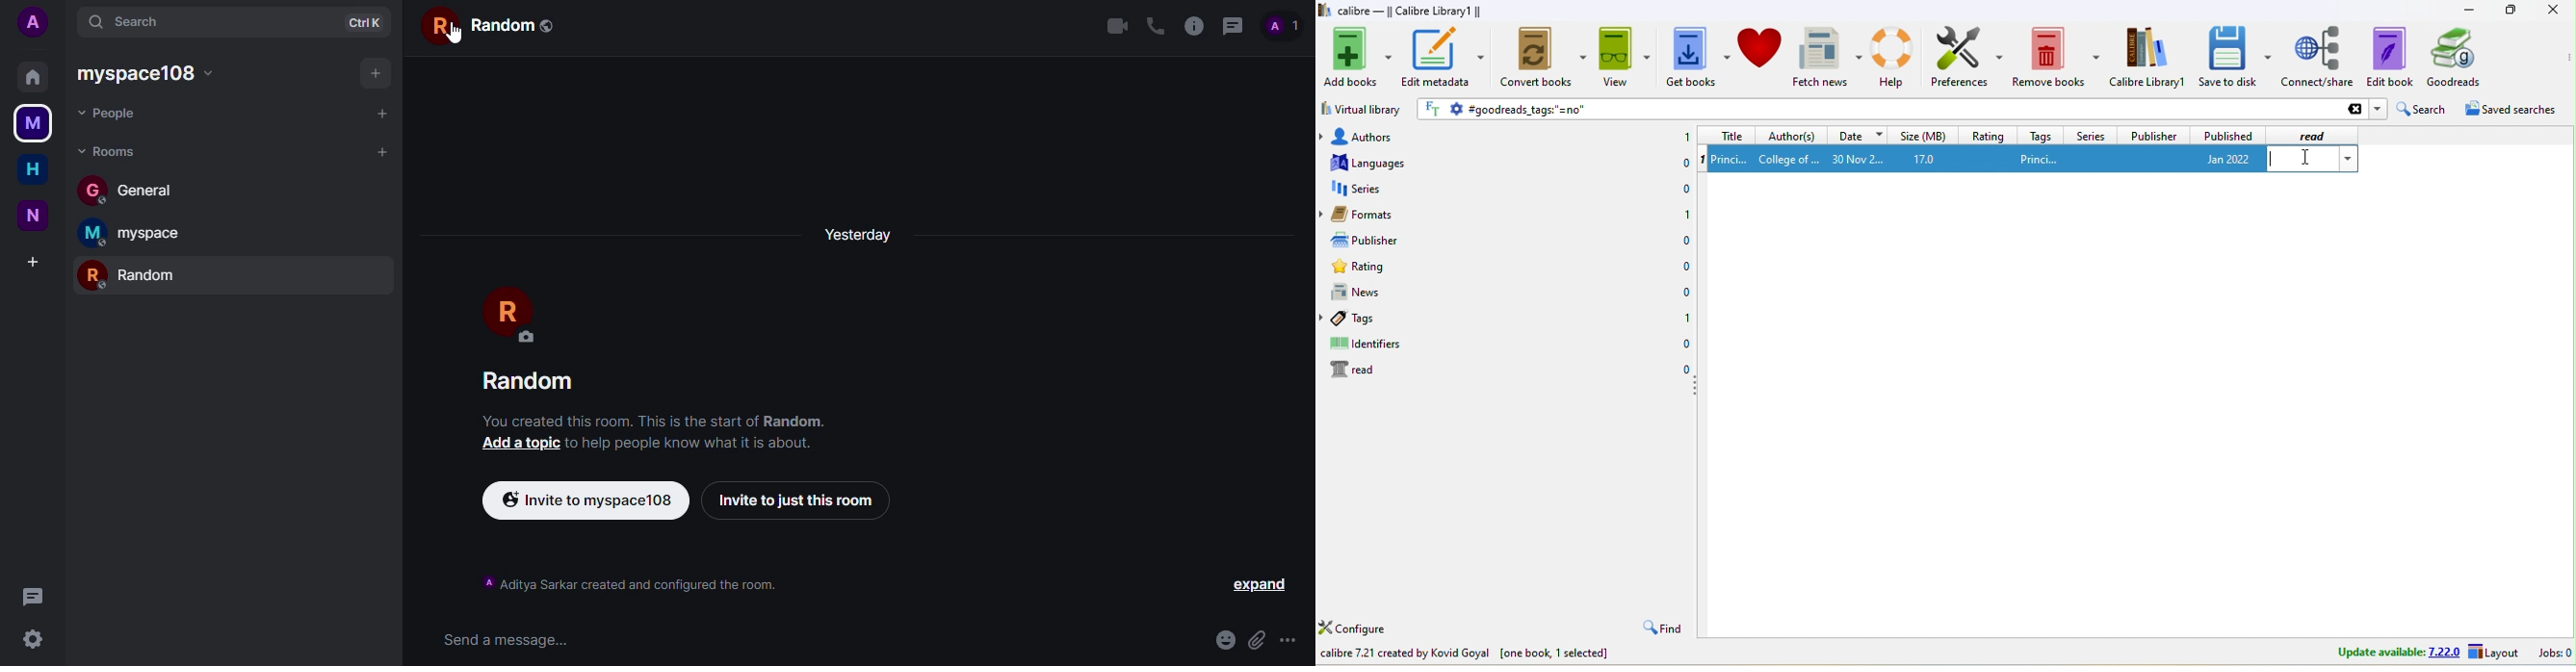 This screenshot has height=672, width=2576. I want to click on voice call, so click(1154, 25).